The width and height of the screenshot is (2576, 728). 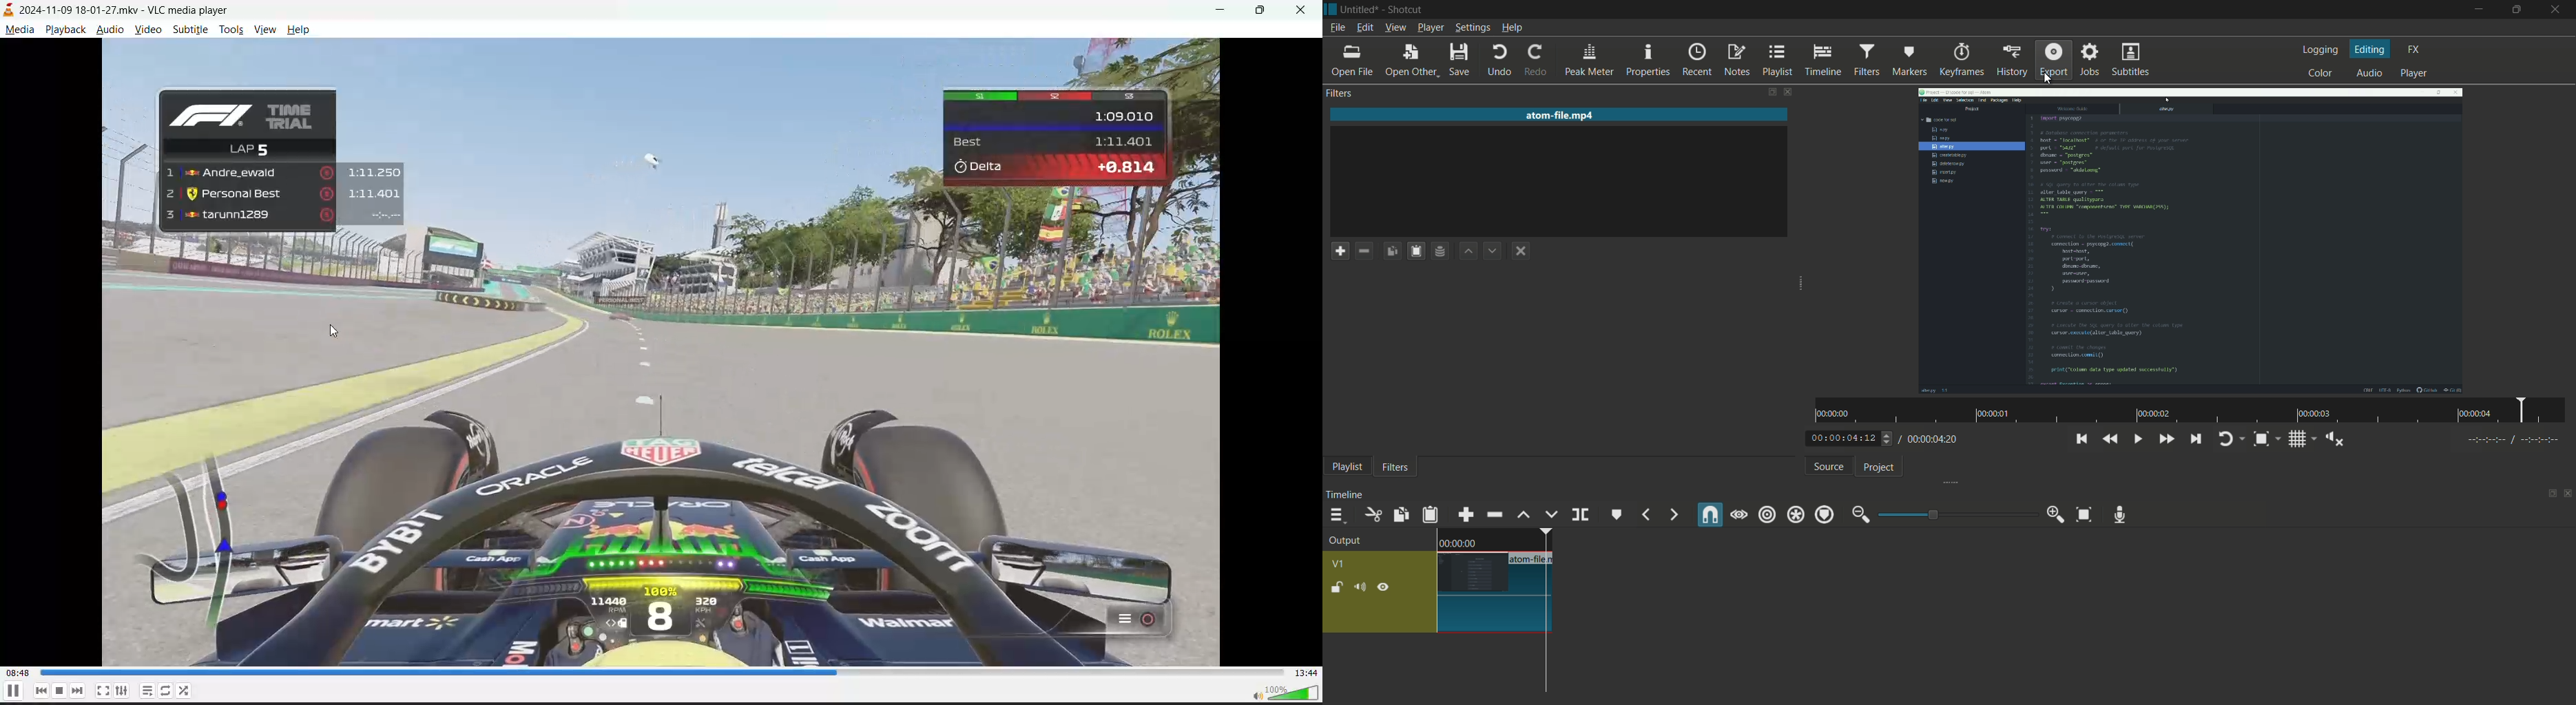 I want to click on notes, so click(x=1738, y=60).